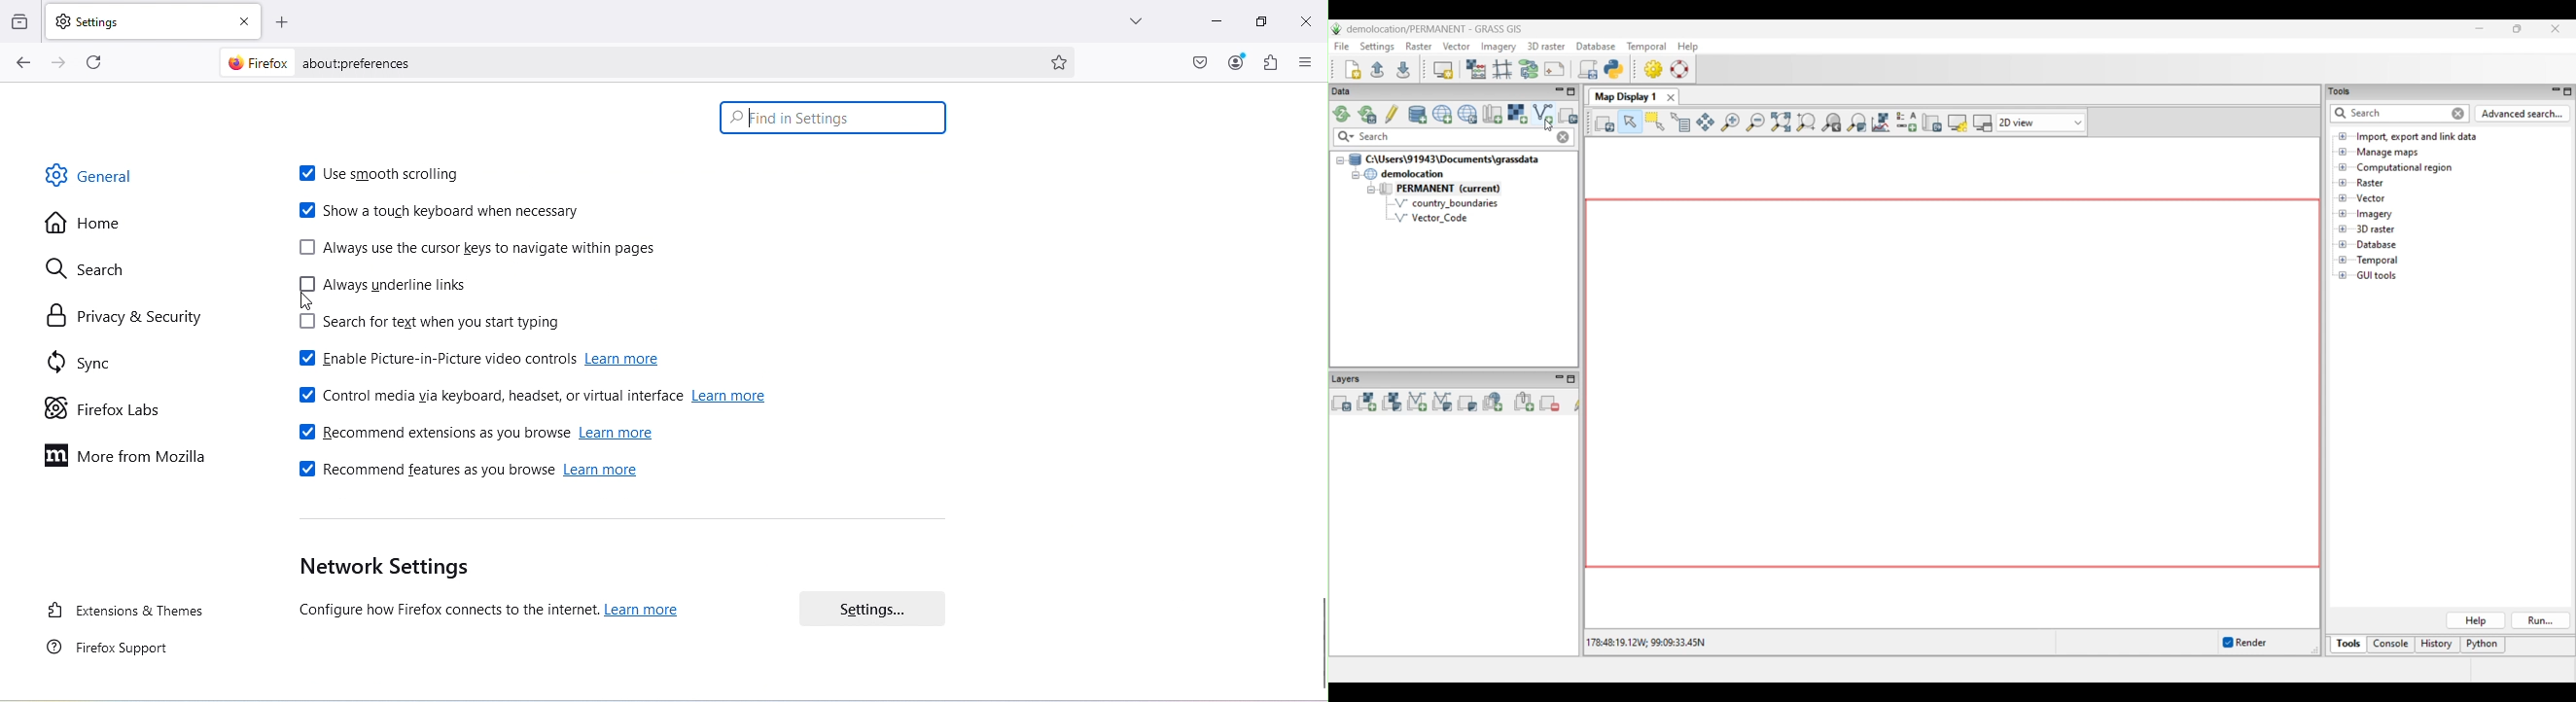 This screenshot has height=728, width=2576. Describe the element at coordinates (126, 610) in the screenshot. I see `Extensions and themes` at that location.